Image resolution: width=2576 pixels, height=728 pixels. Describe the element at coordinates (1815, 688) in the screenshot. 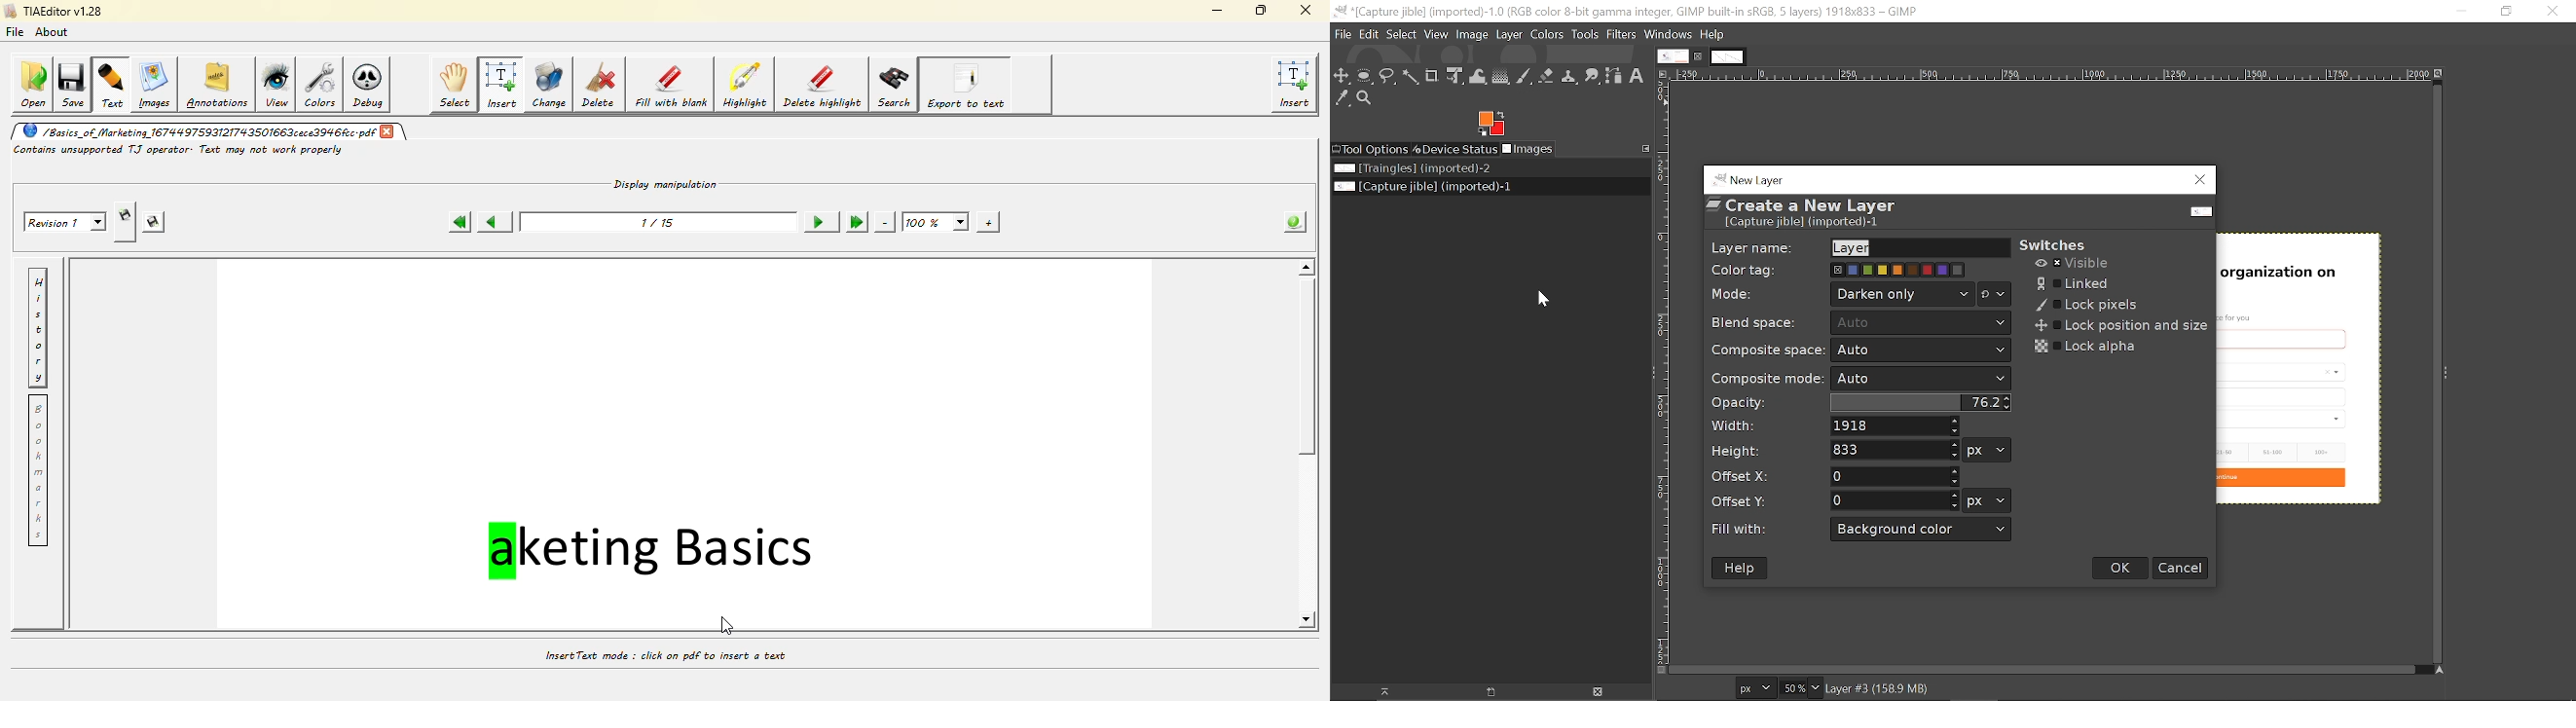

I see `Zoom options` at that location.